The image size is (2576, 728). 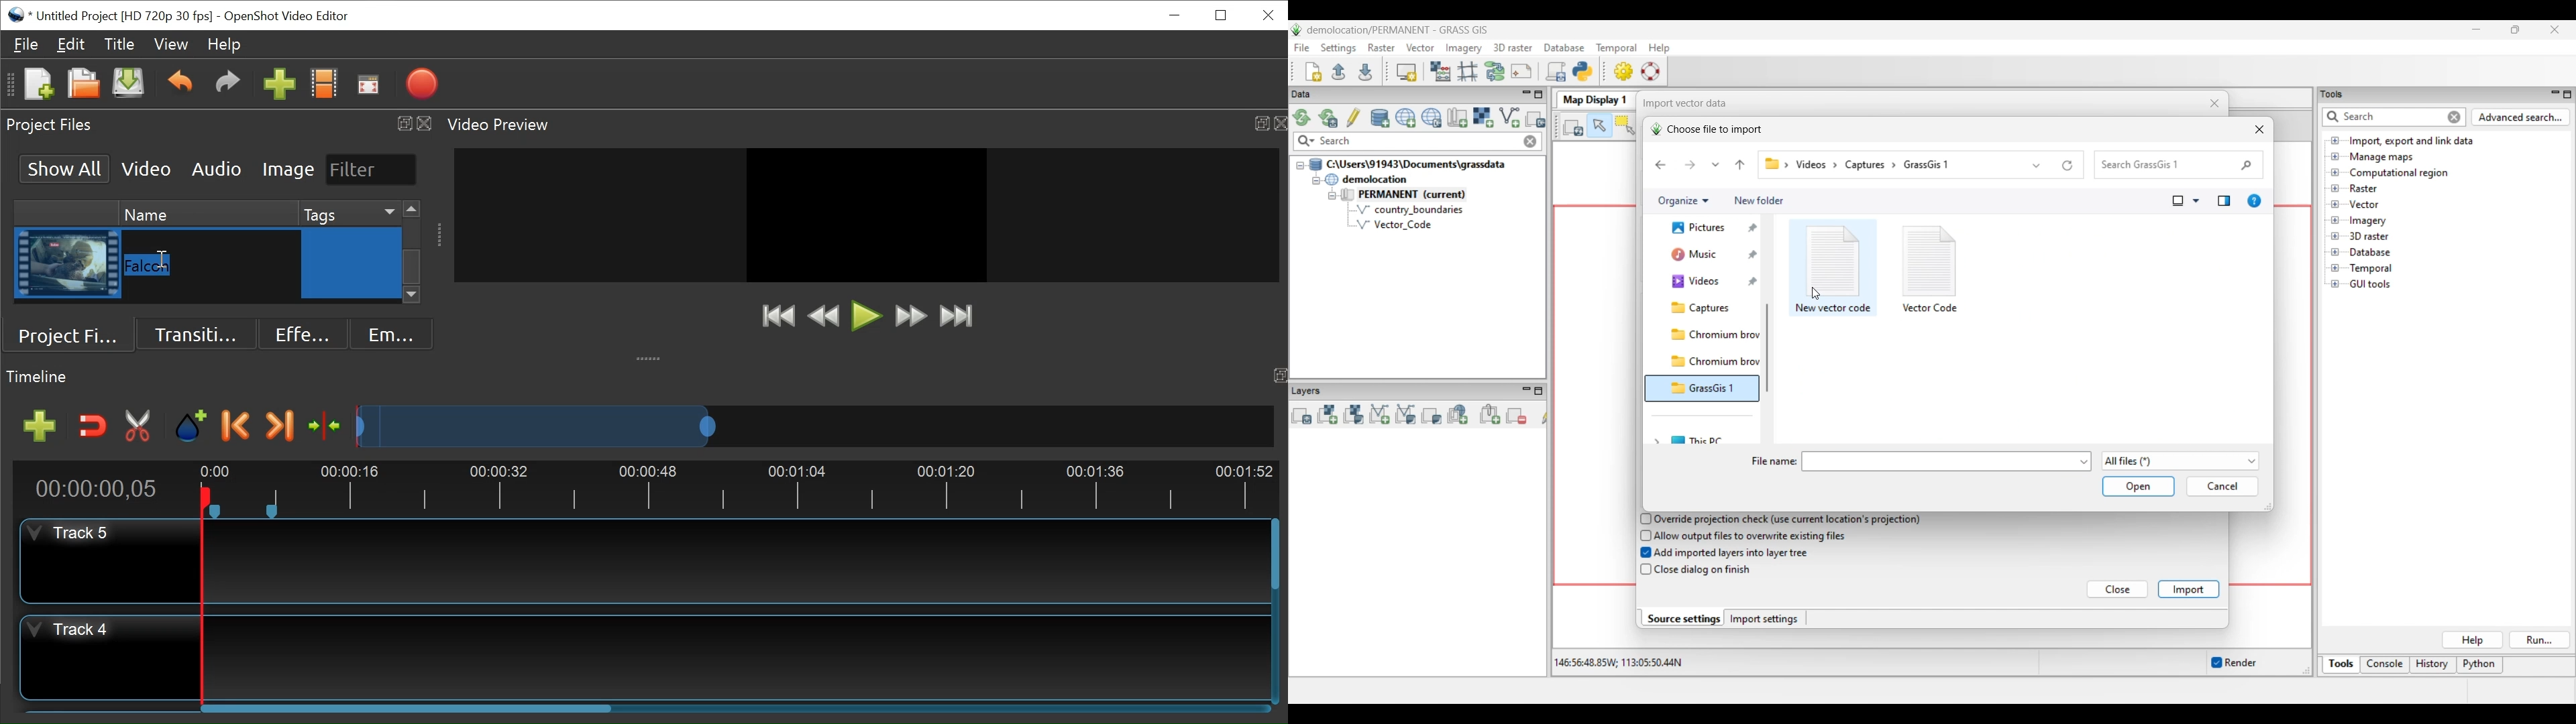 I want to click on Tags, so click(x=347, y=213).